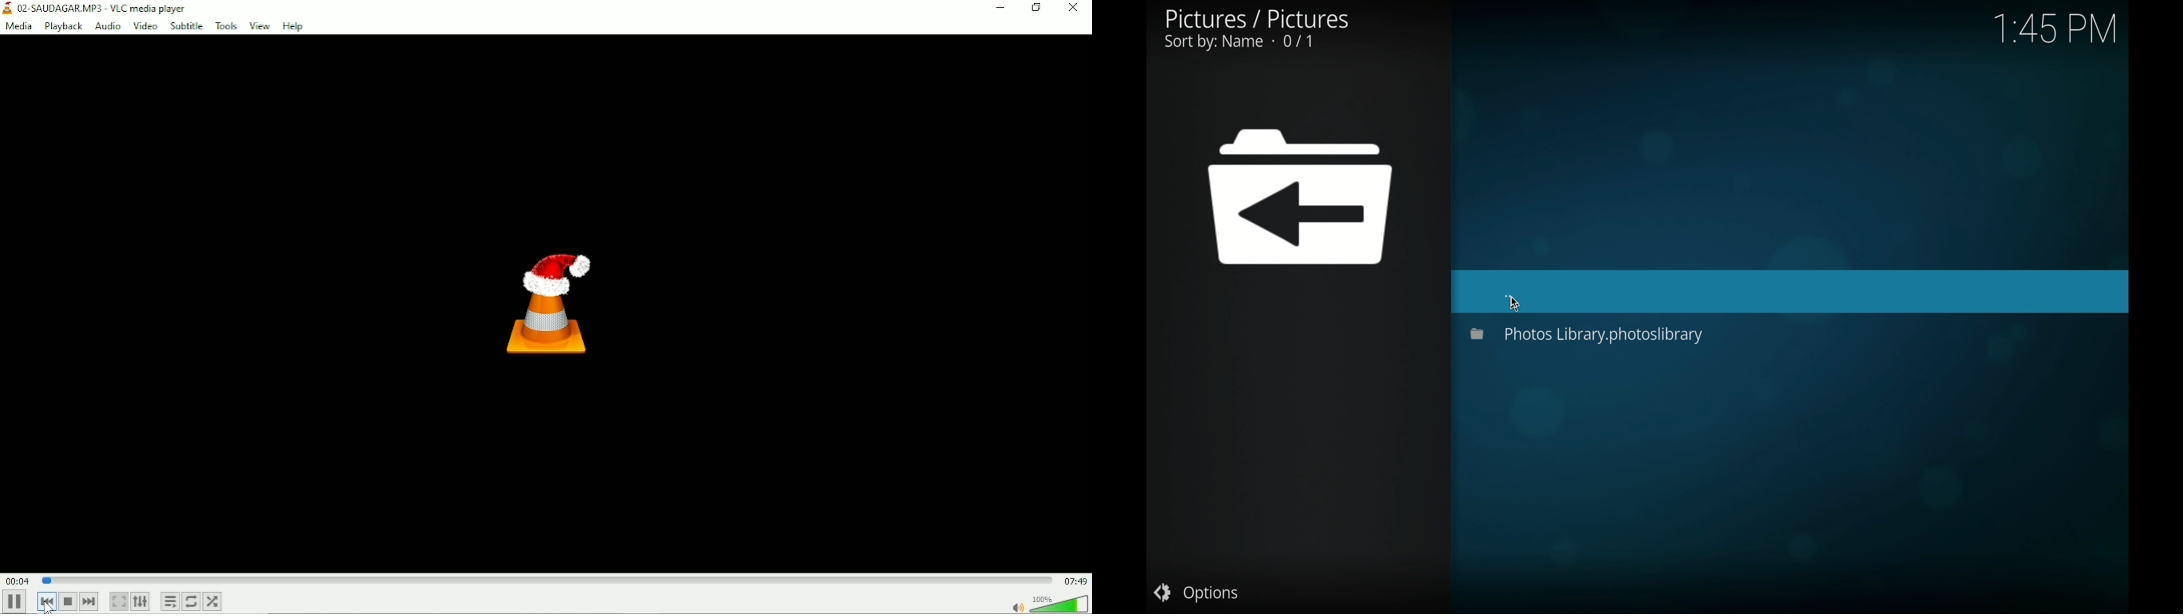 The height and width of the screenshot is (616, 2184). I want to click on Total duration, so click(1076, 581).